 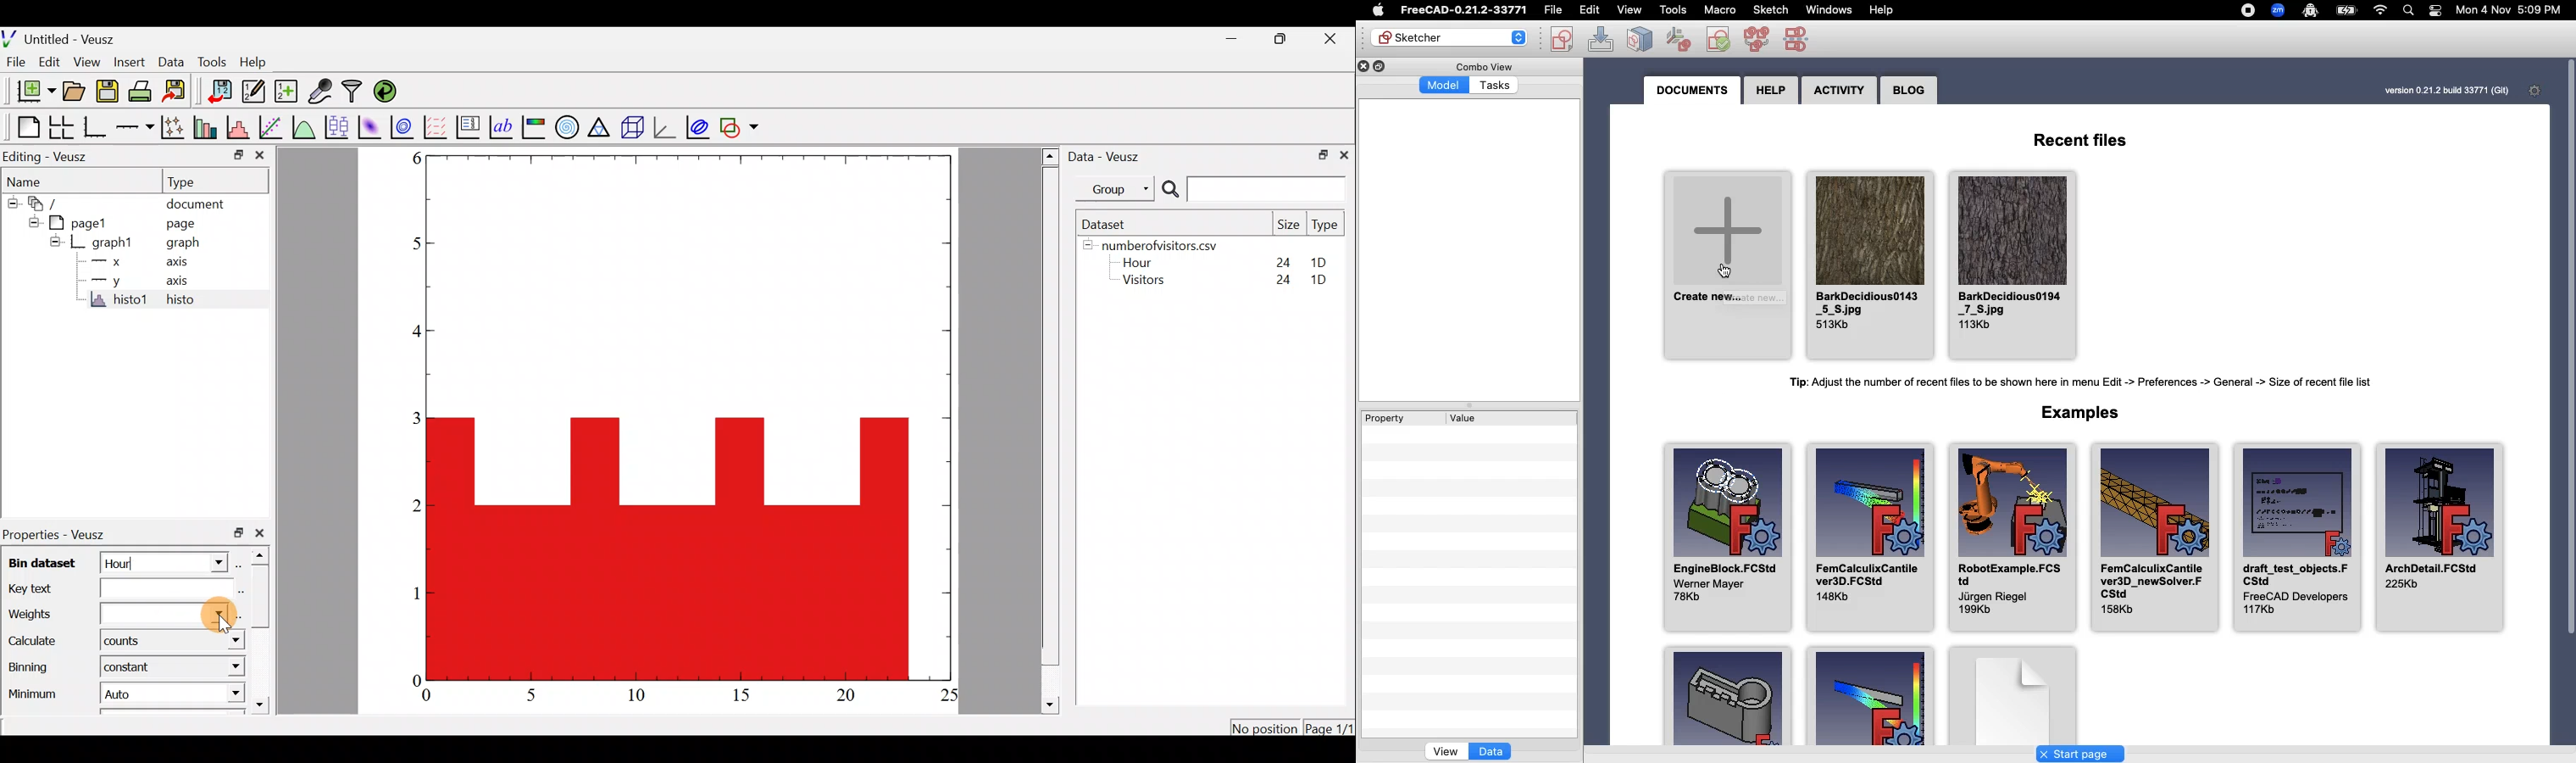 I want to click on Create sketch, so click(x=1561, y=40).